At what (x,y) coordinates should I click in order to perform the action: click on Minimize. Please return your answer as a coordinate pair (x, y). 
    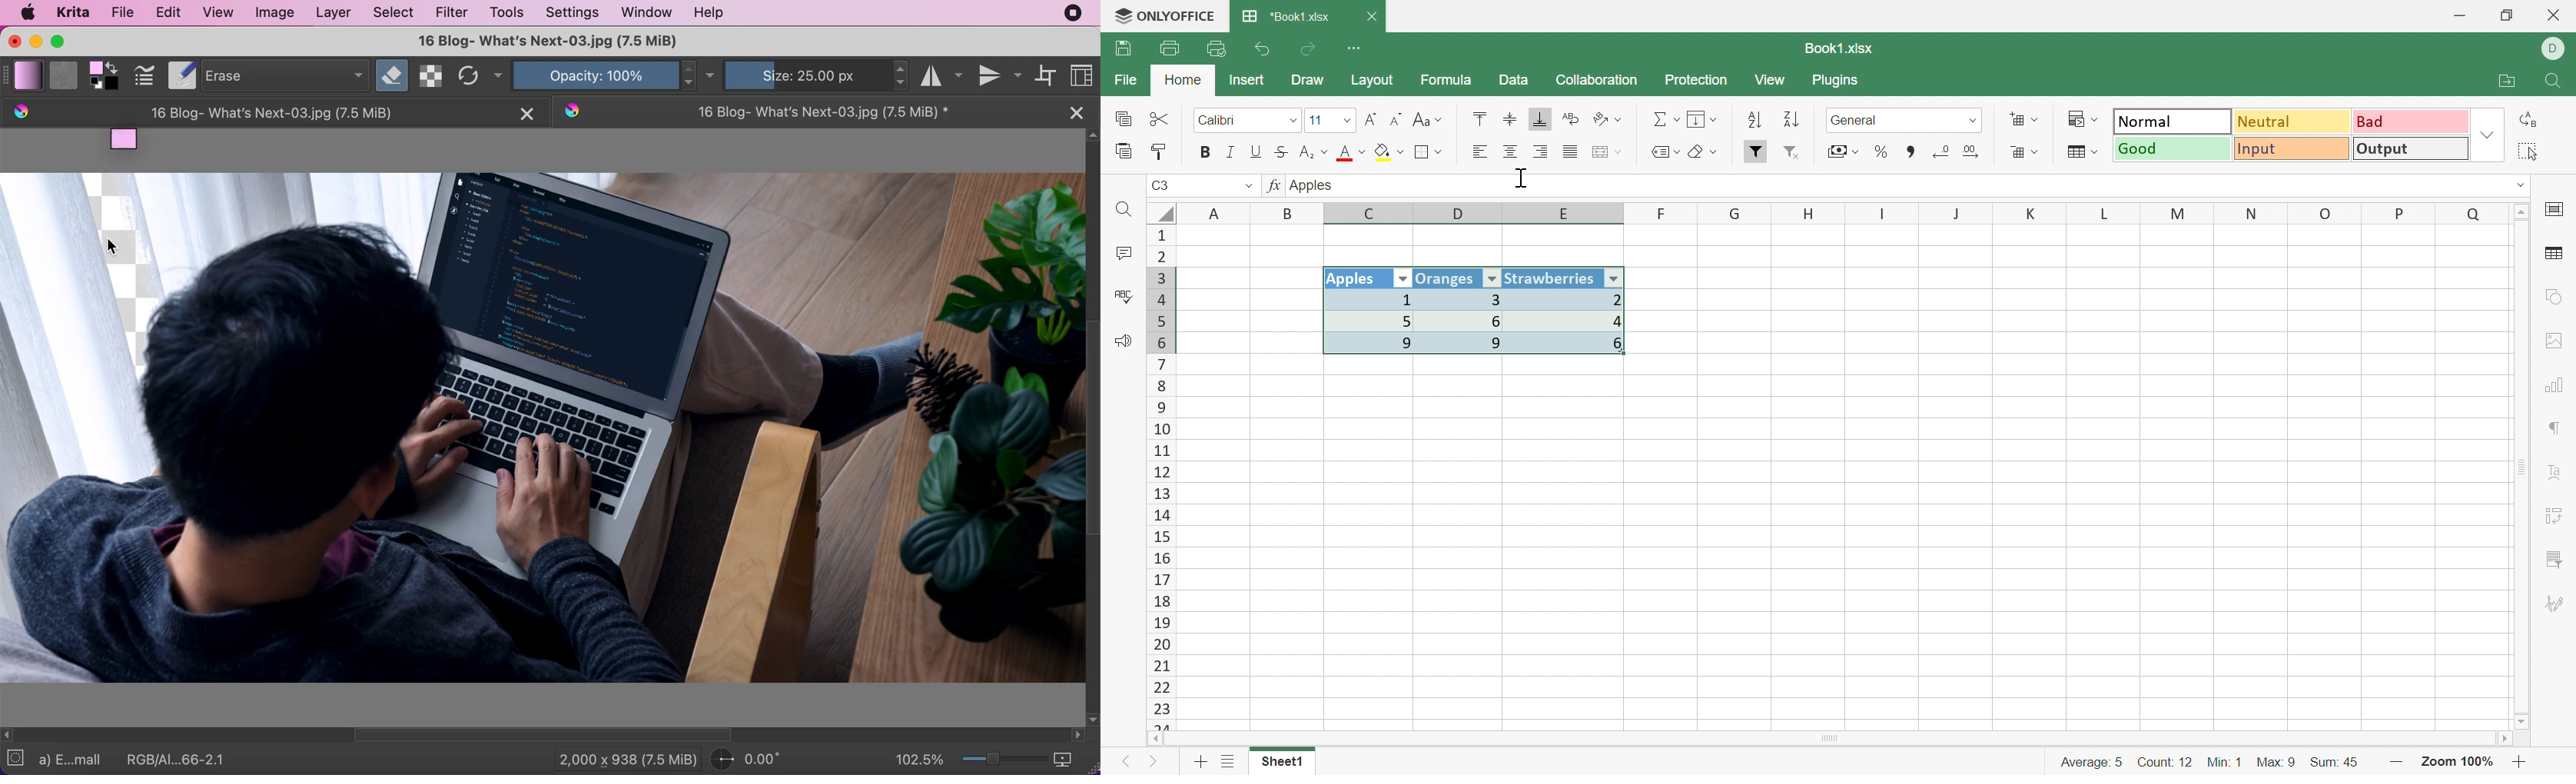
    Looking at the image, I should click on (2458, 16).